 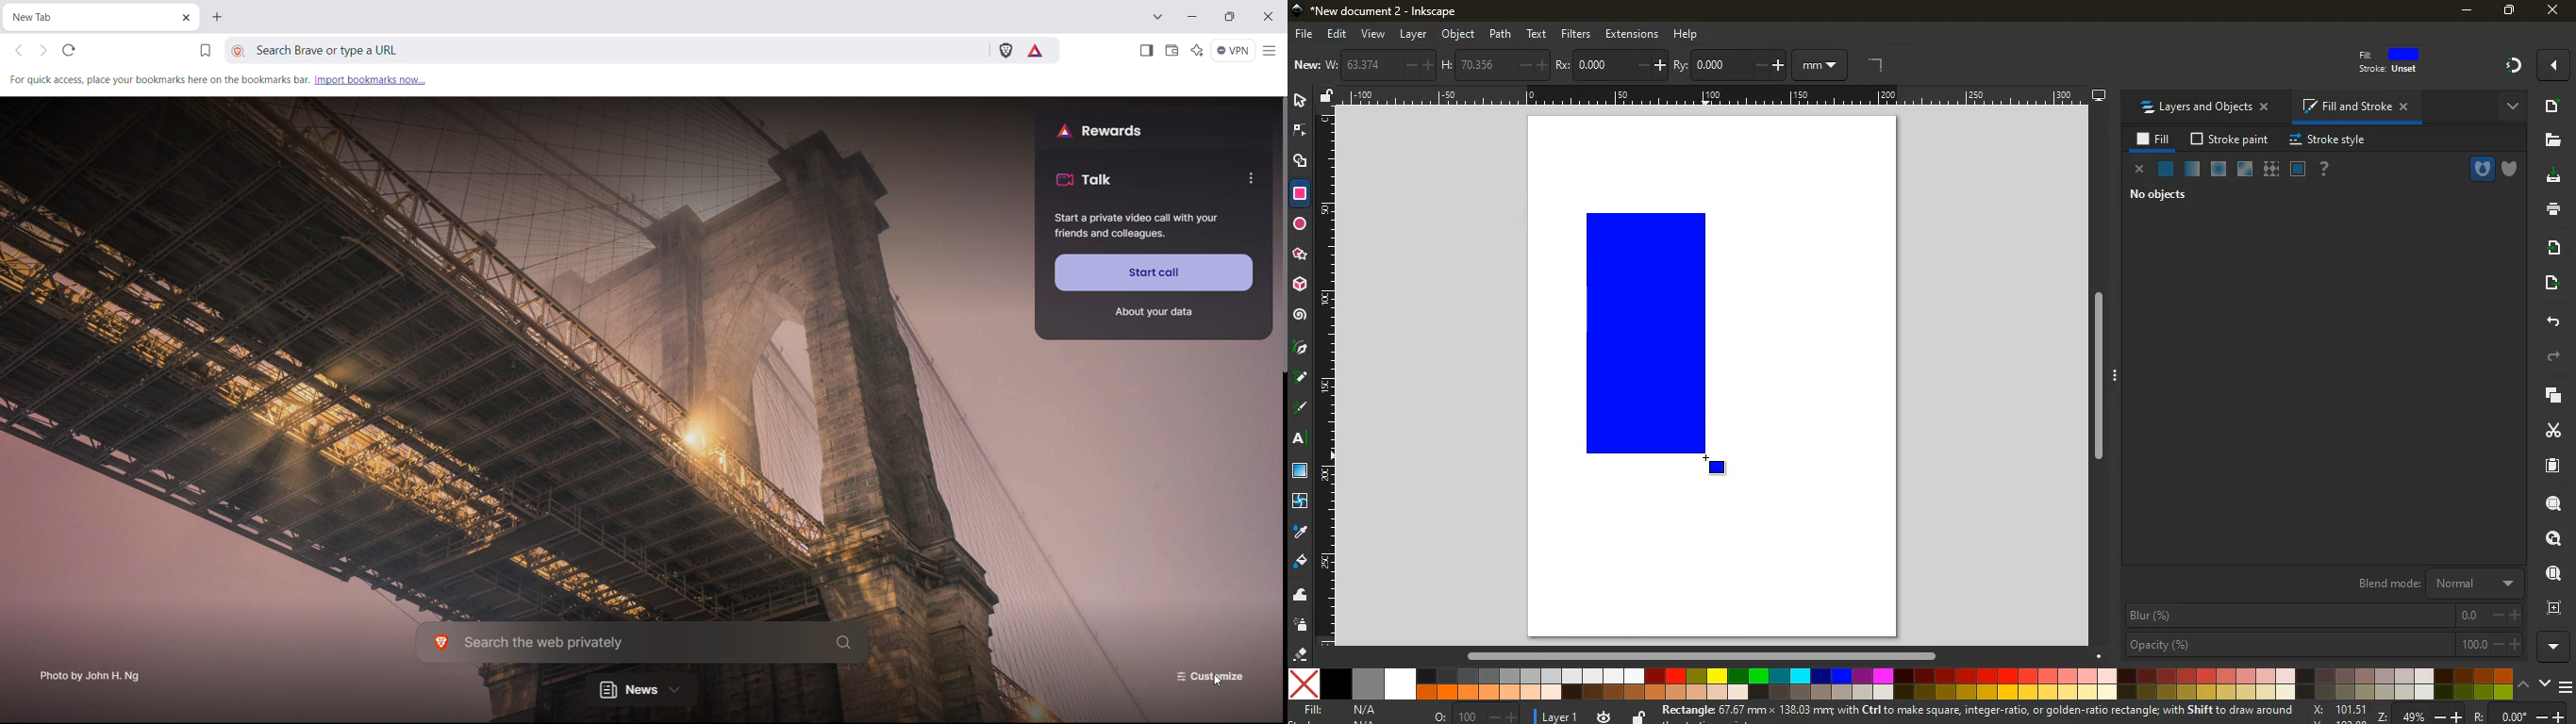 What do you see at coordinates (2325, 615) in the screenshot?
I see `blur` at bounding box center [2325, 615].